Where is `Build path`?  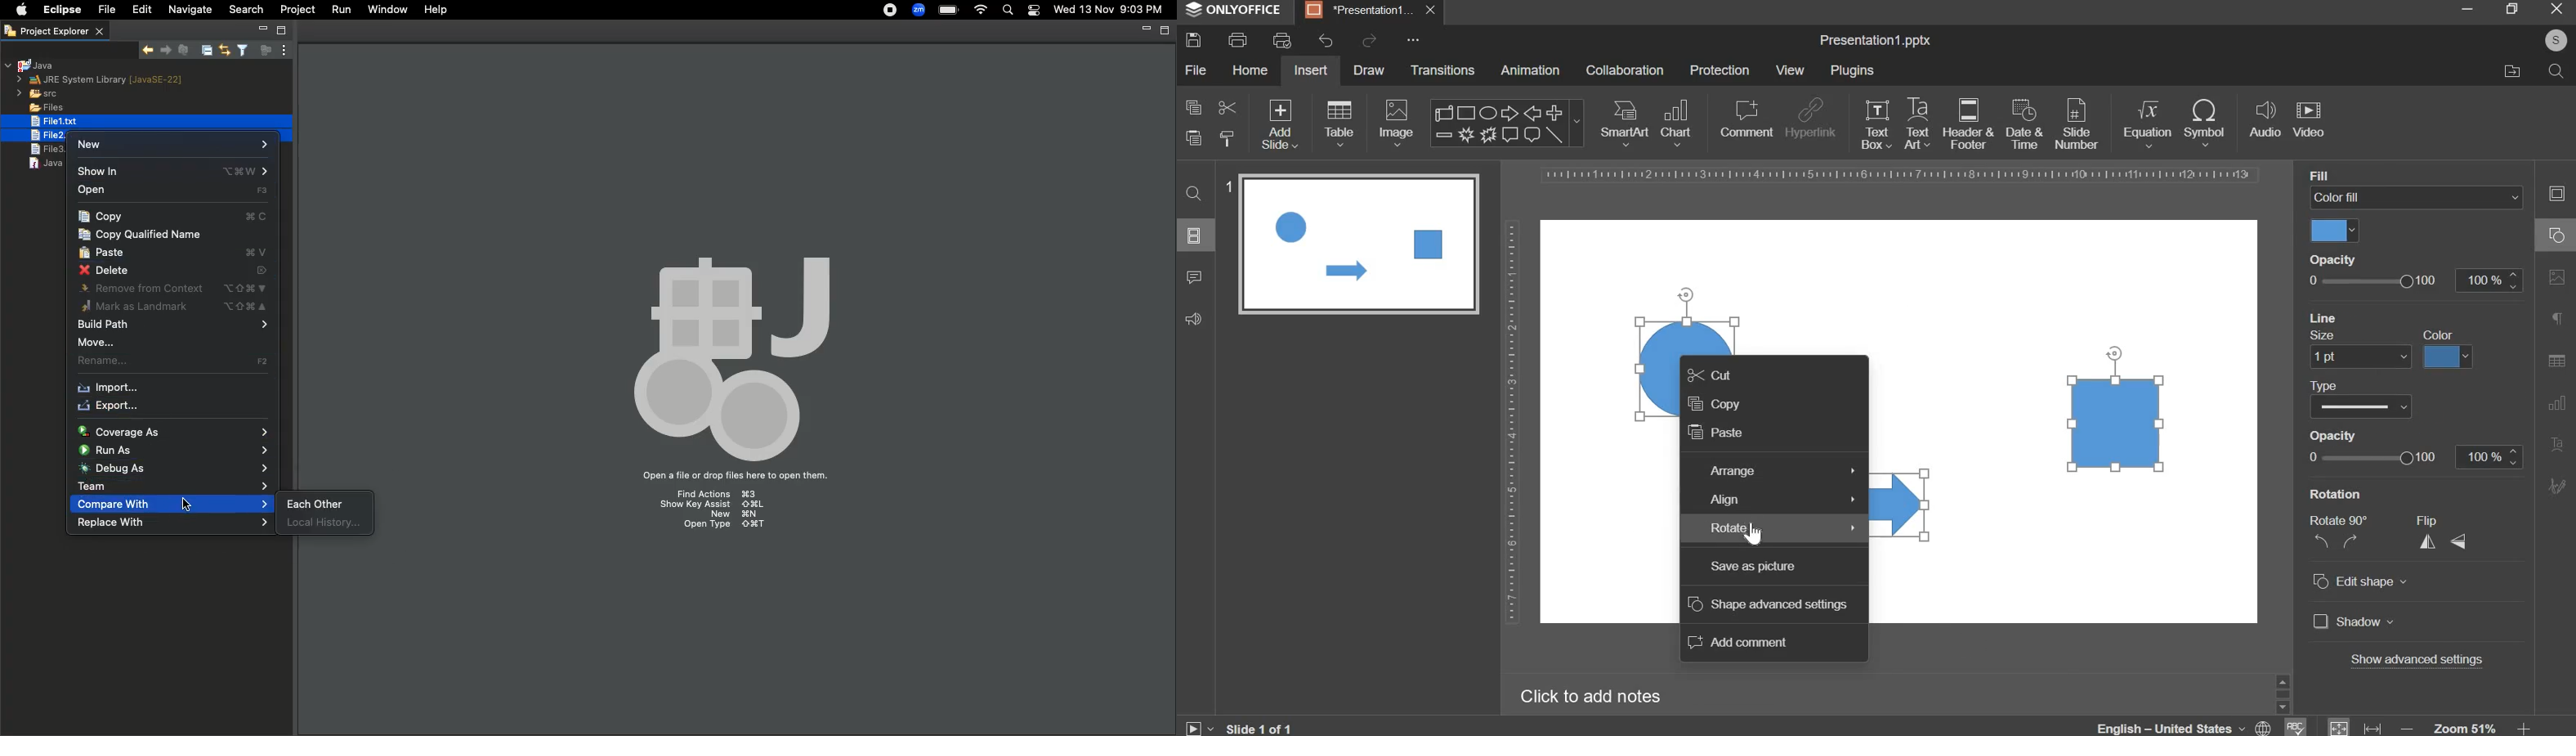 Build path is located at coordinates (176, 322).